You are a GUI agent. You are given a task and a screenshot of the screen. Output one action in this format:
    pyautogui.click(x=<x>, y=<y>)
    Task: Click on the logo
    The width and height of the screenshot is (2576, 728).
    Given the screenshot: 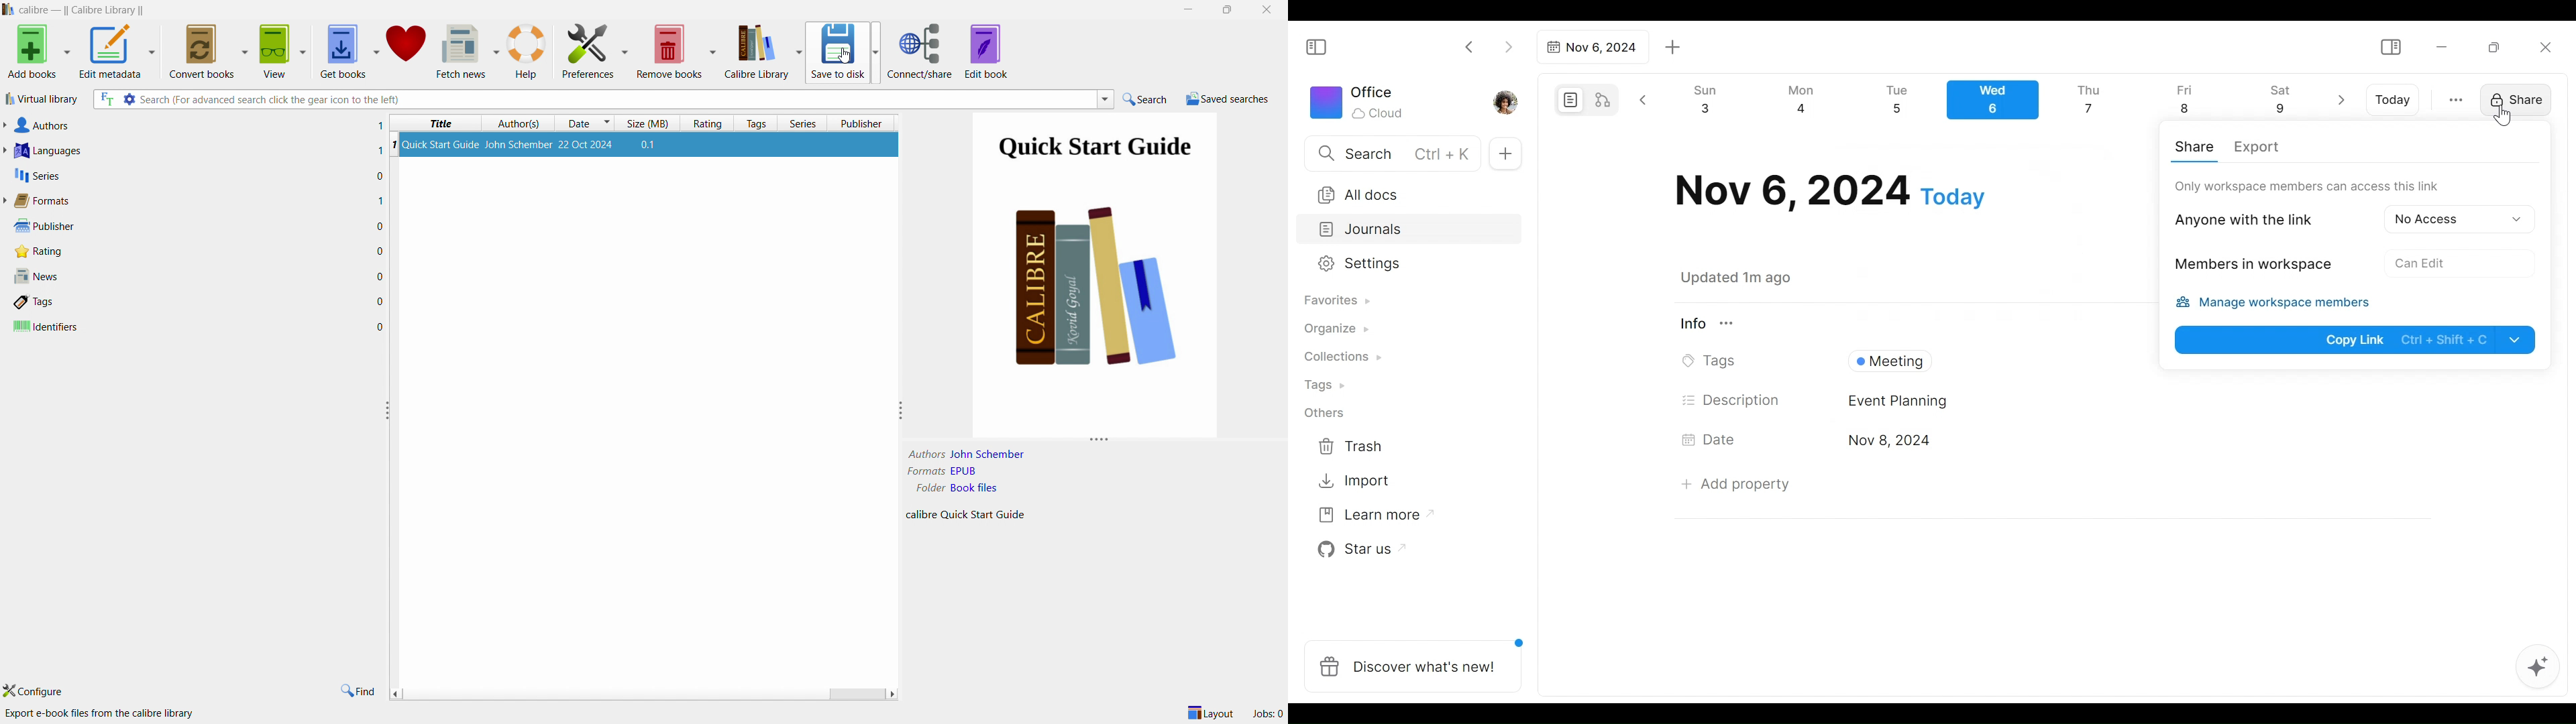 What is the action you would take?
    pyautogui.click(x=9, y=9)
    